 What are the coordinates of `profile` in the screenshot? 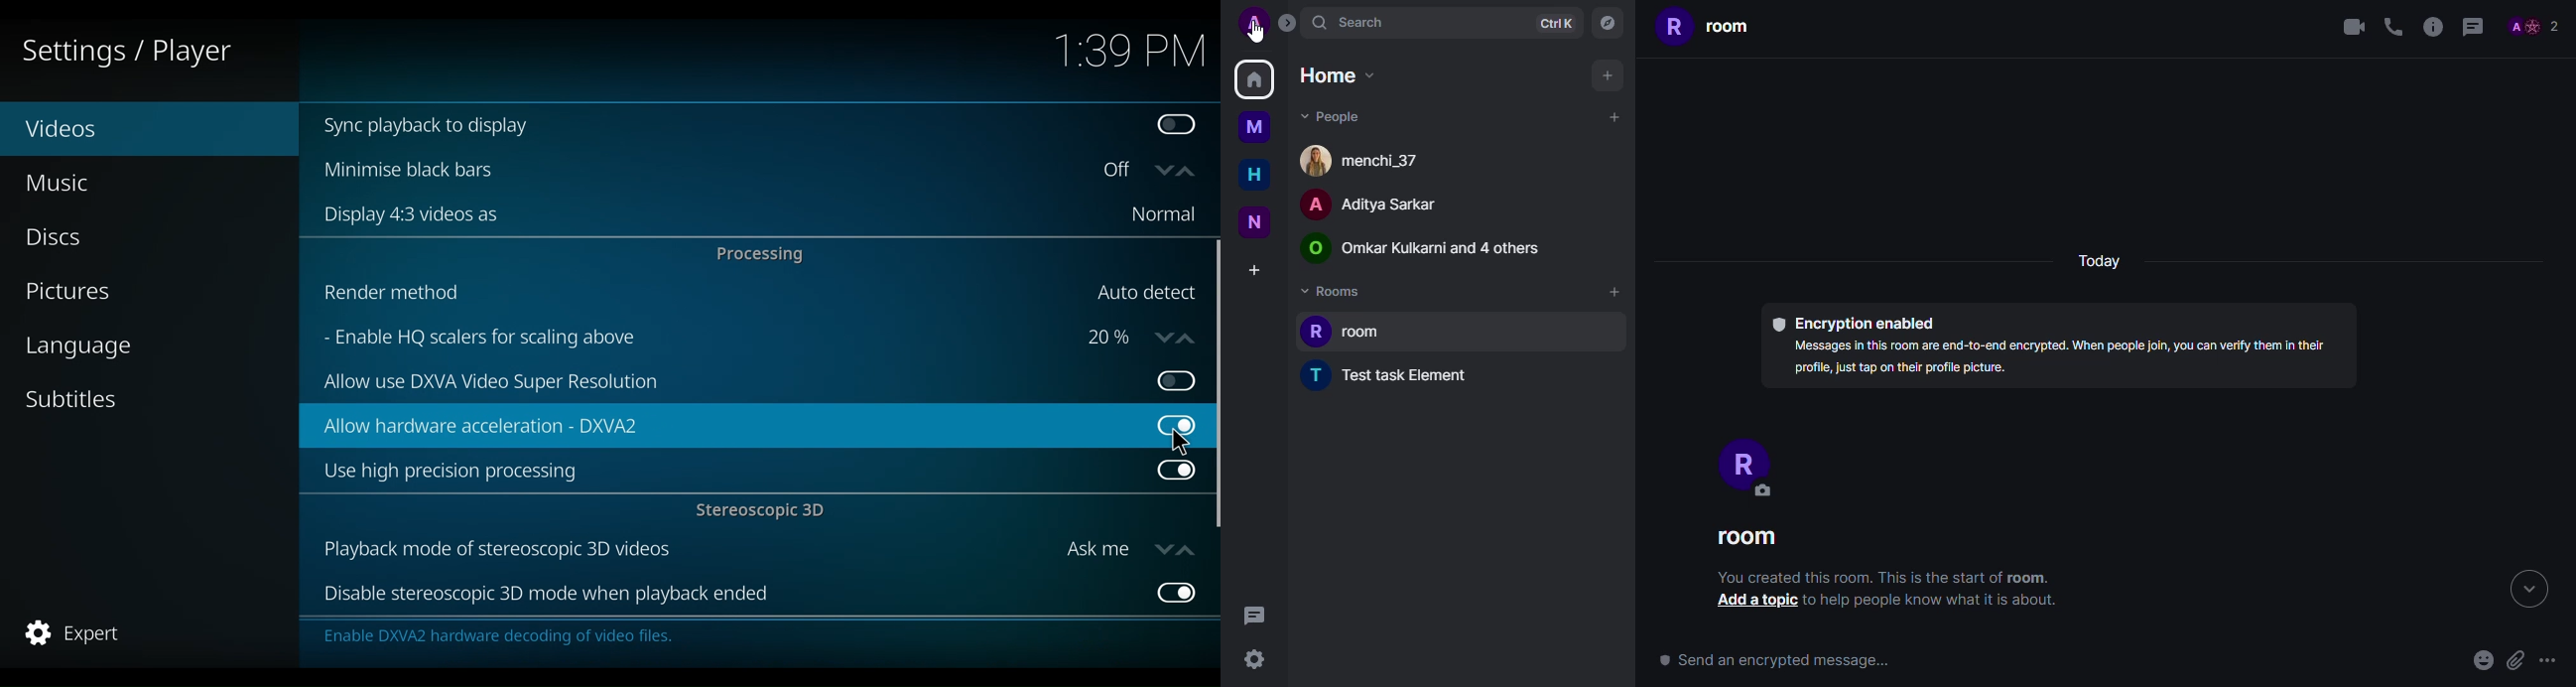 It's located at (1748, 465).